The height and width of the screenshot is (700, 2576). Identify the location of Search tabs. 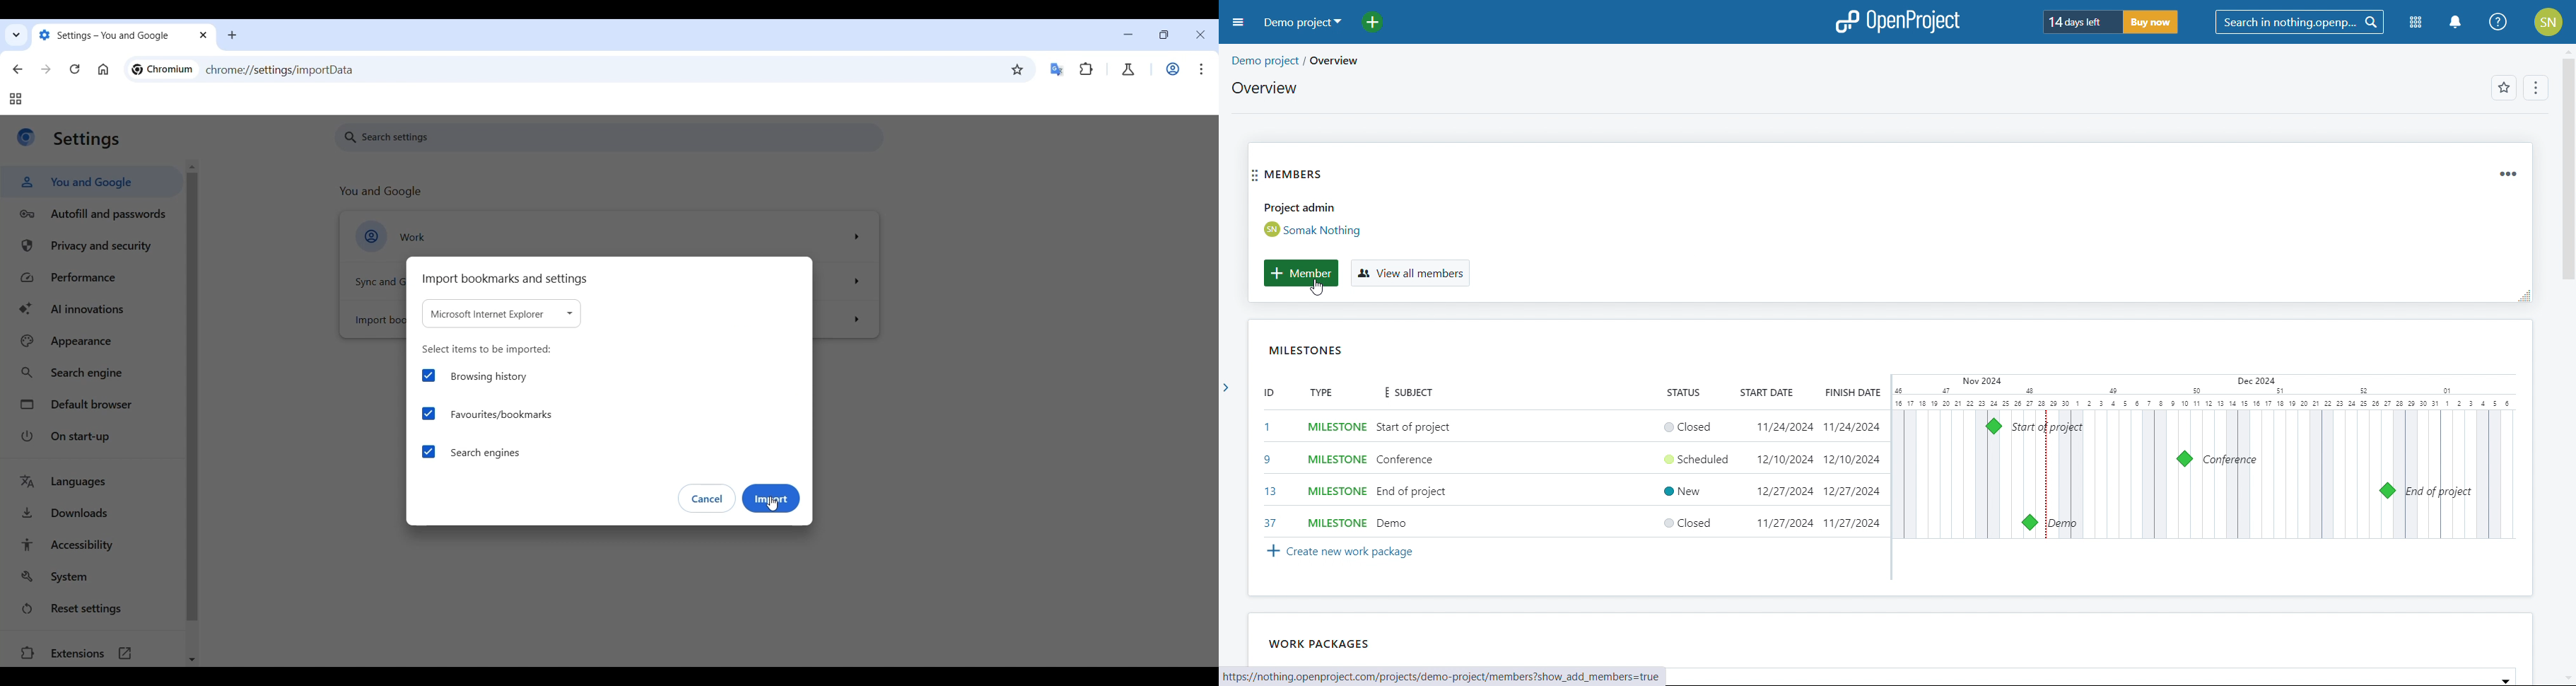
(17, 36).